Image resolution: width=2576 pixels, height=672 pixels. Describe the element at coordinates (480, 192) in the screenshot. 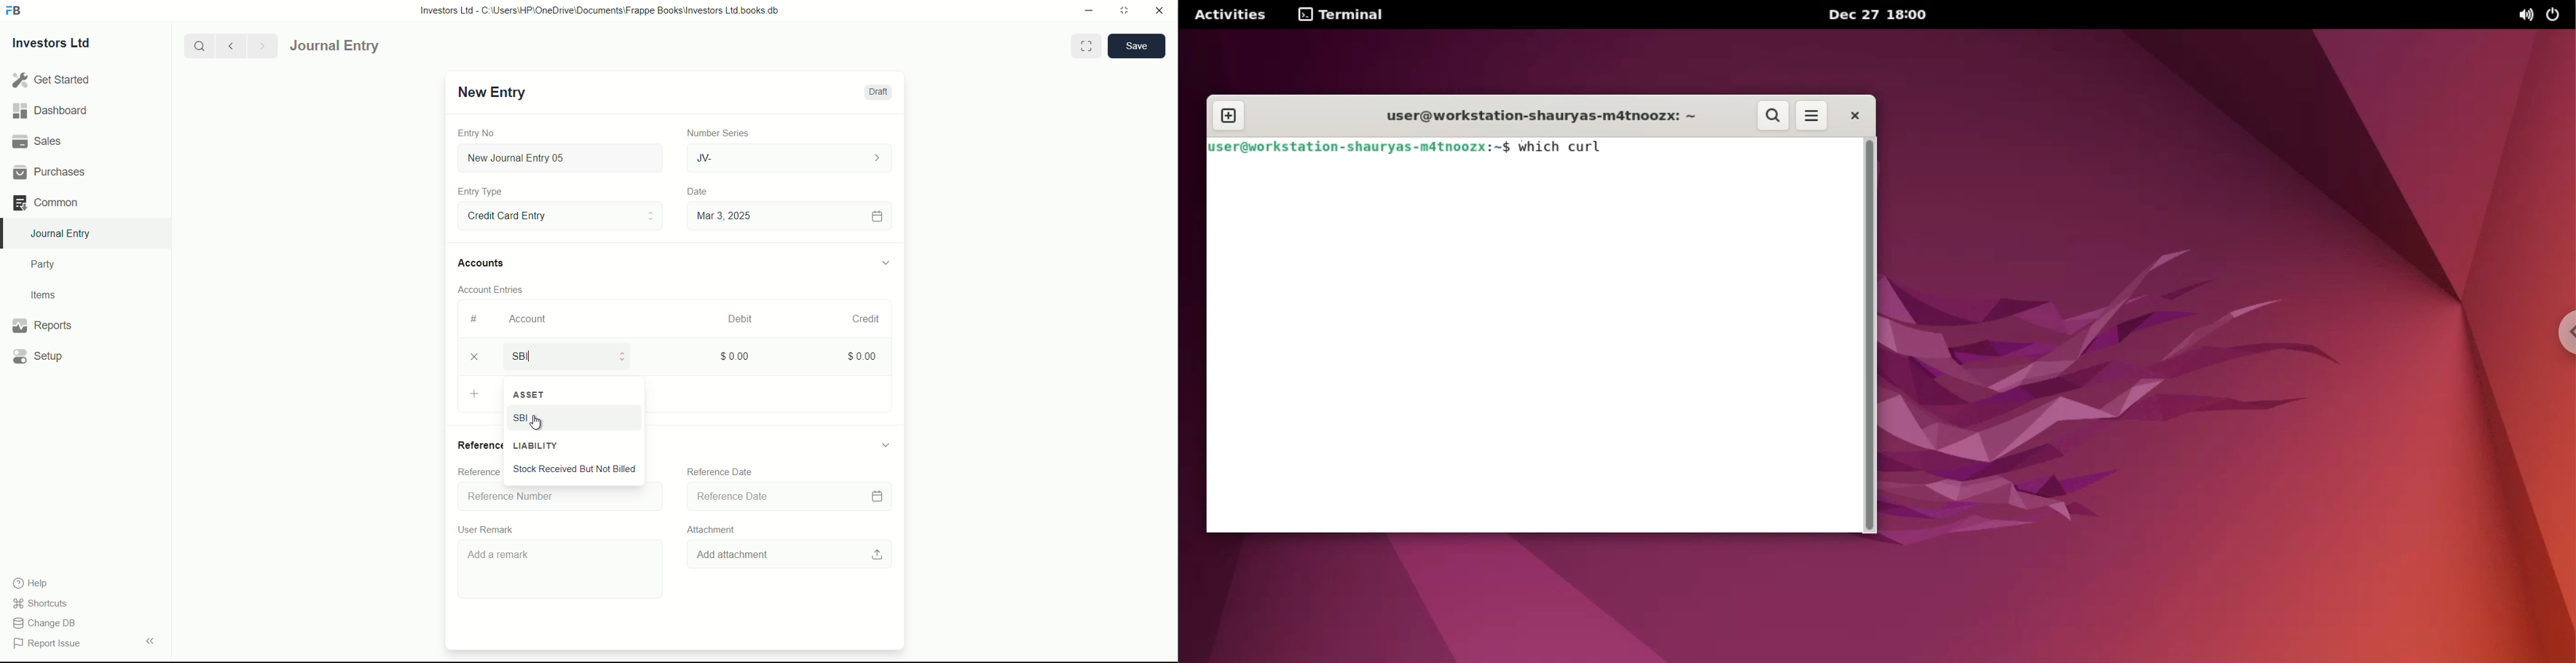

I see `Entry Type` at that location.